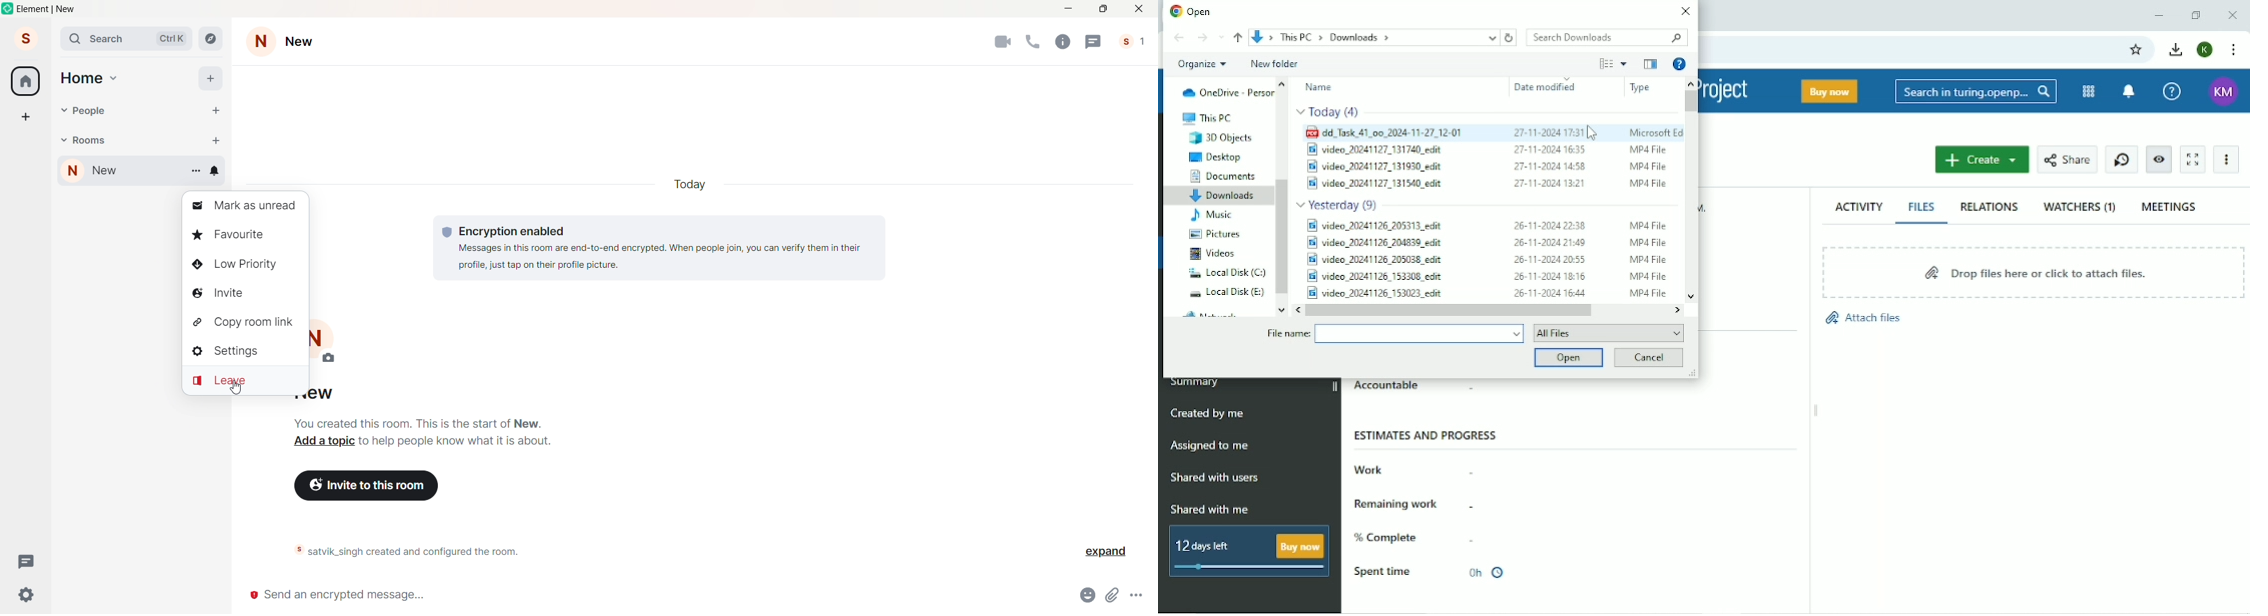  What do you see at coordinates (1476, 469) in the screenshot?
I see `-` at bounding box center [1476, 469].